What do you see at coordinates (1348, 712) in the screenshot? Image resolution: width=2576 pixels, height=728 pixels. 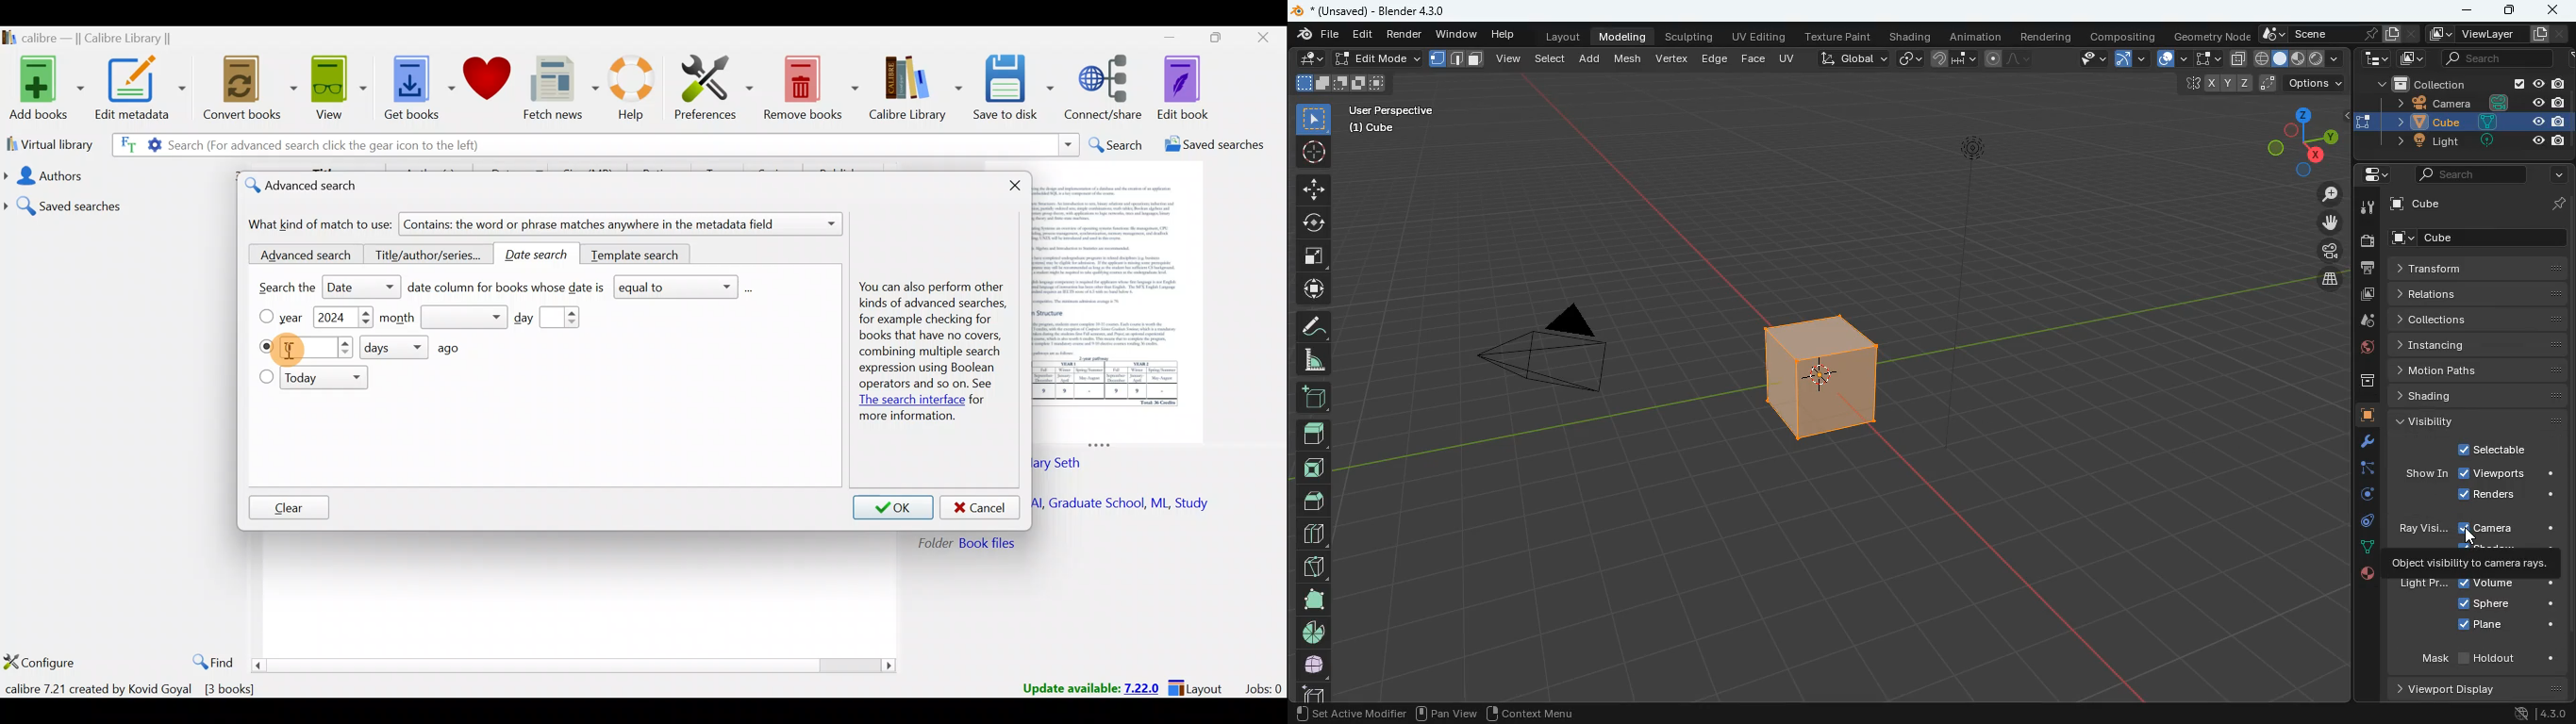 I see `set active modifier` at bounding box center [1348, 712].